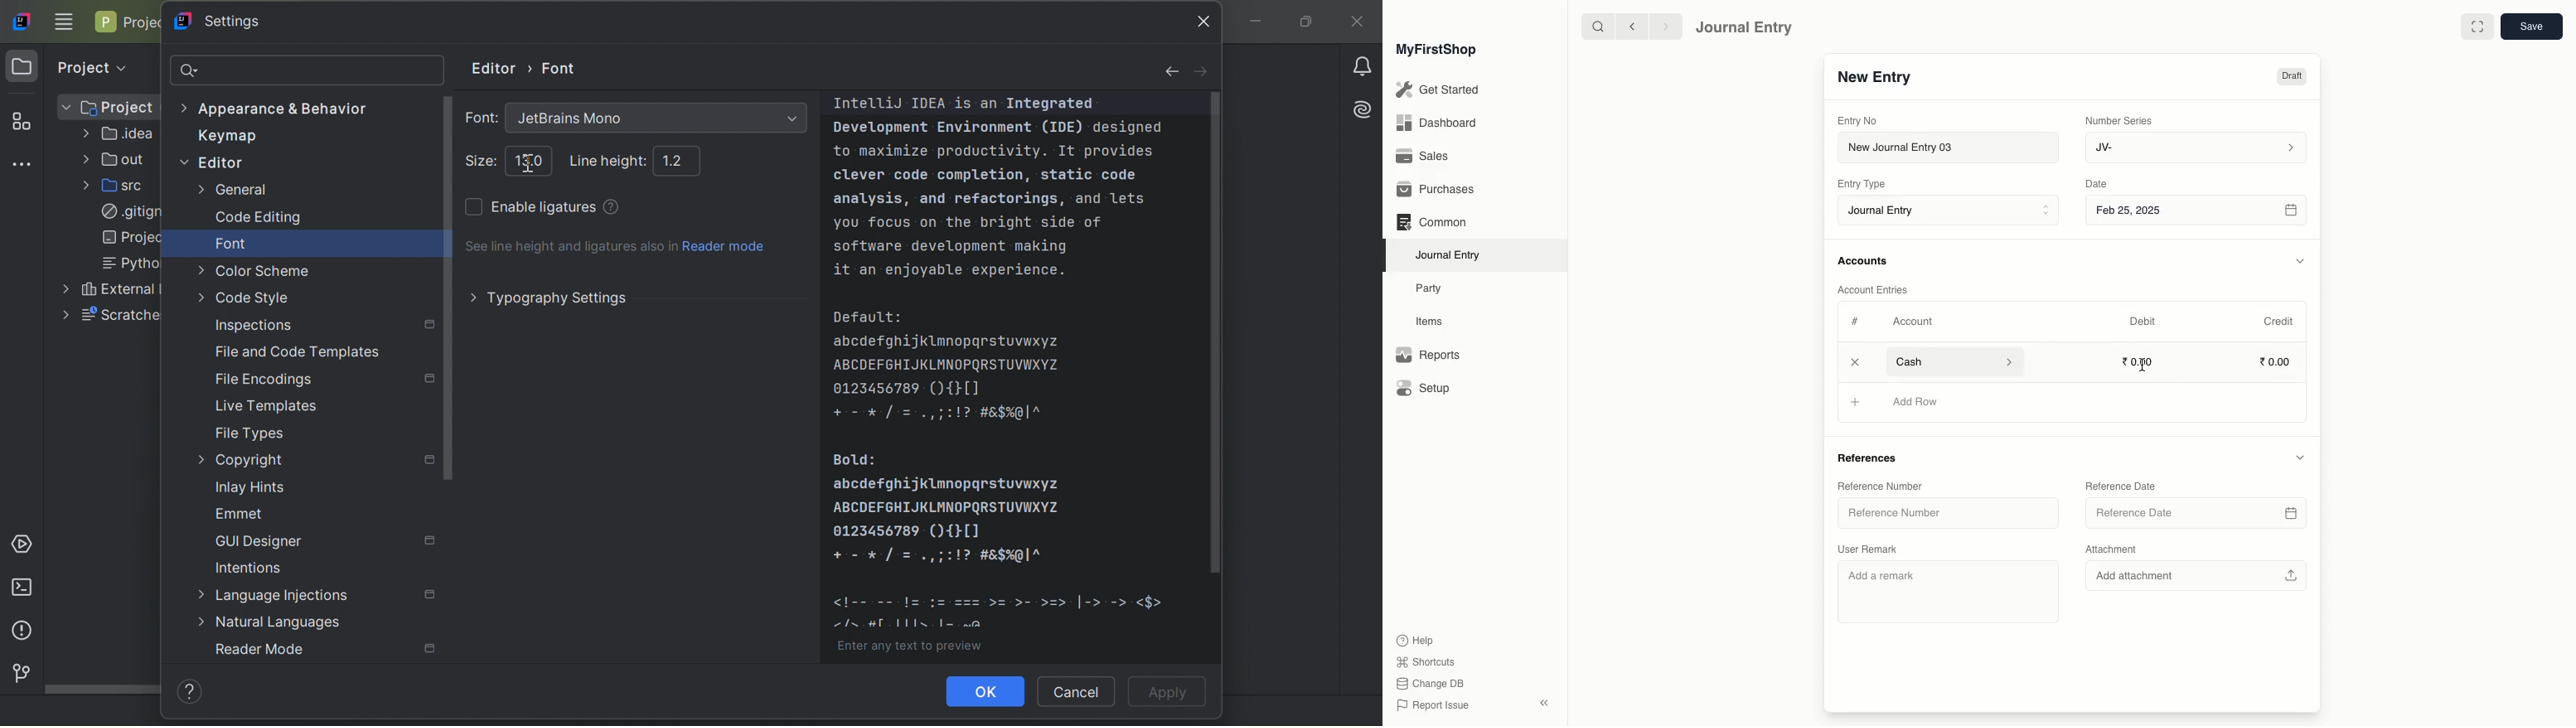 The width and height of the screenshot is (2576, 728). What do you see at coordinates (1413, 639) in the screenshot?
I see `Help` at bounding box center [1413, 639].